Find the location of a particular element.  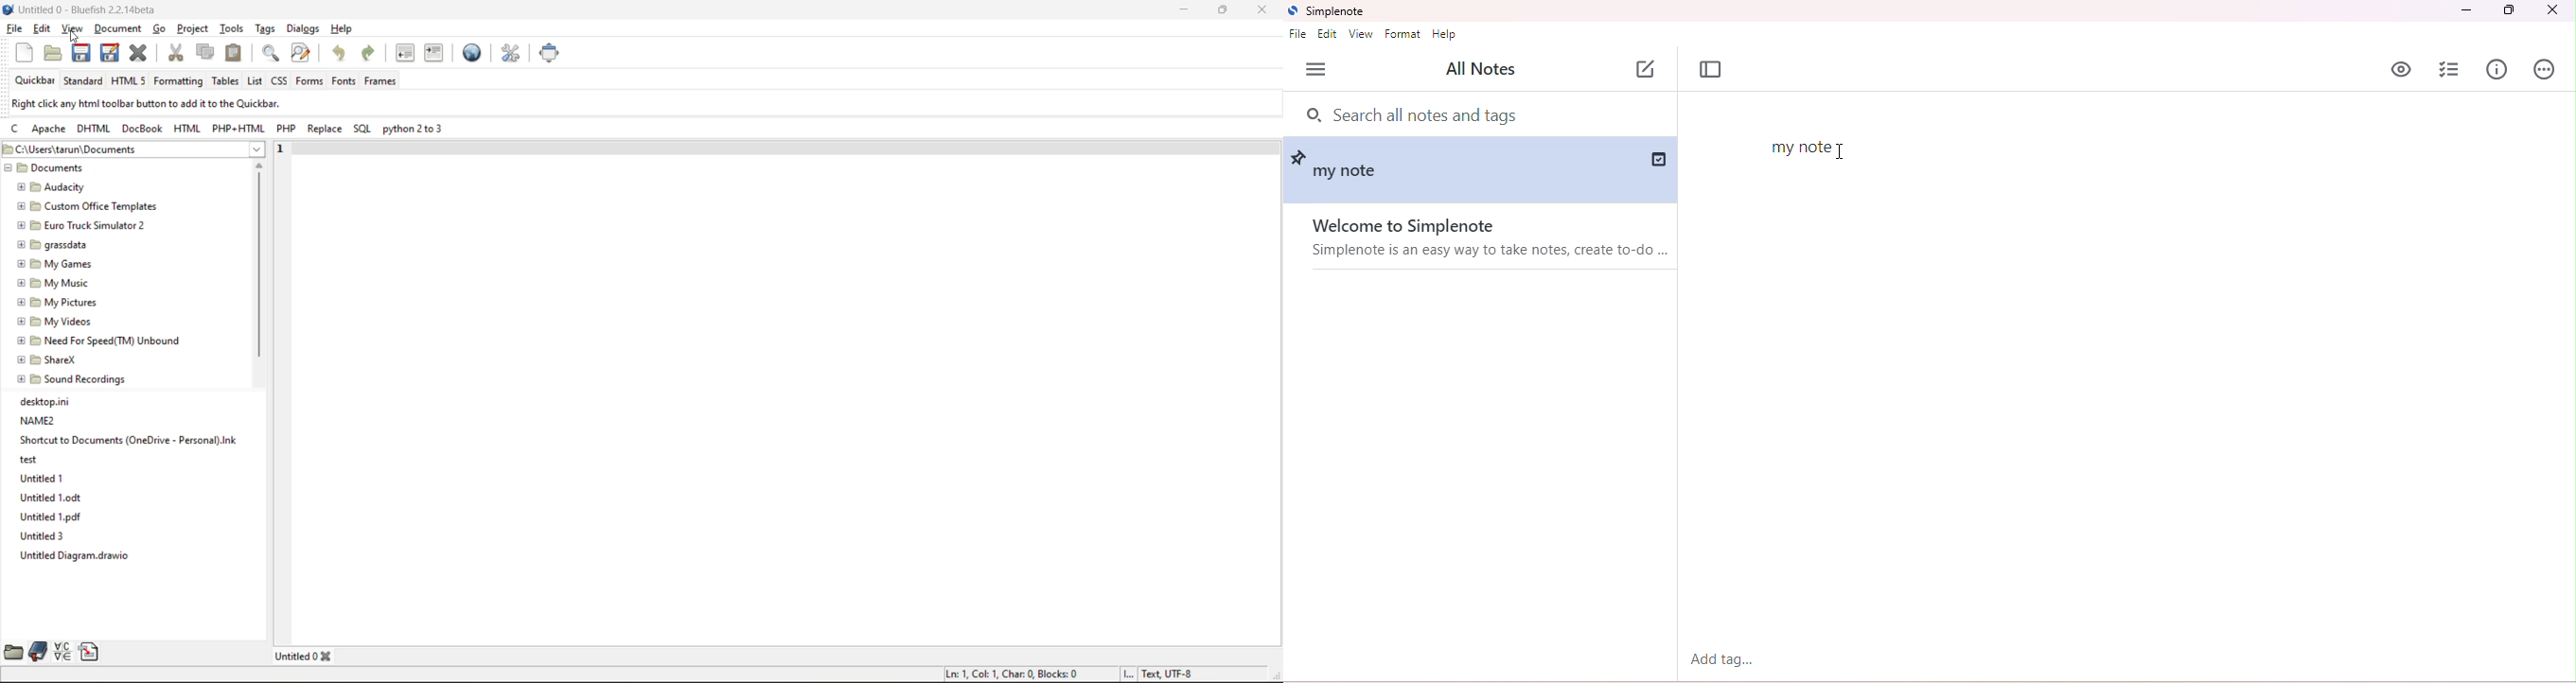

tab name is located at coordinates (306, 655).